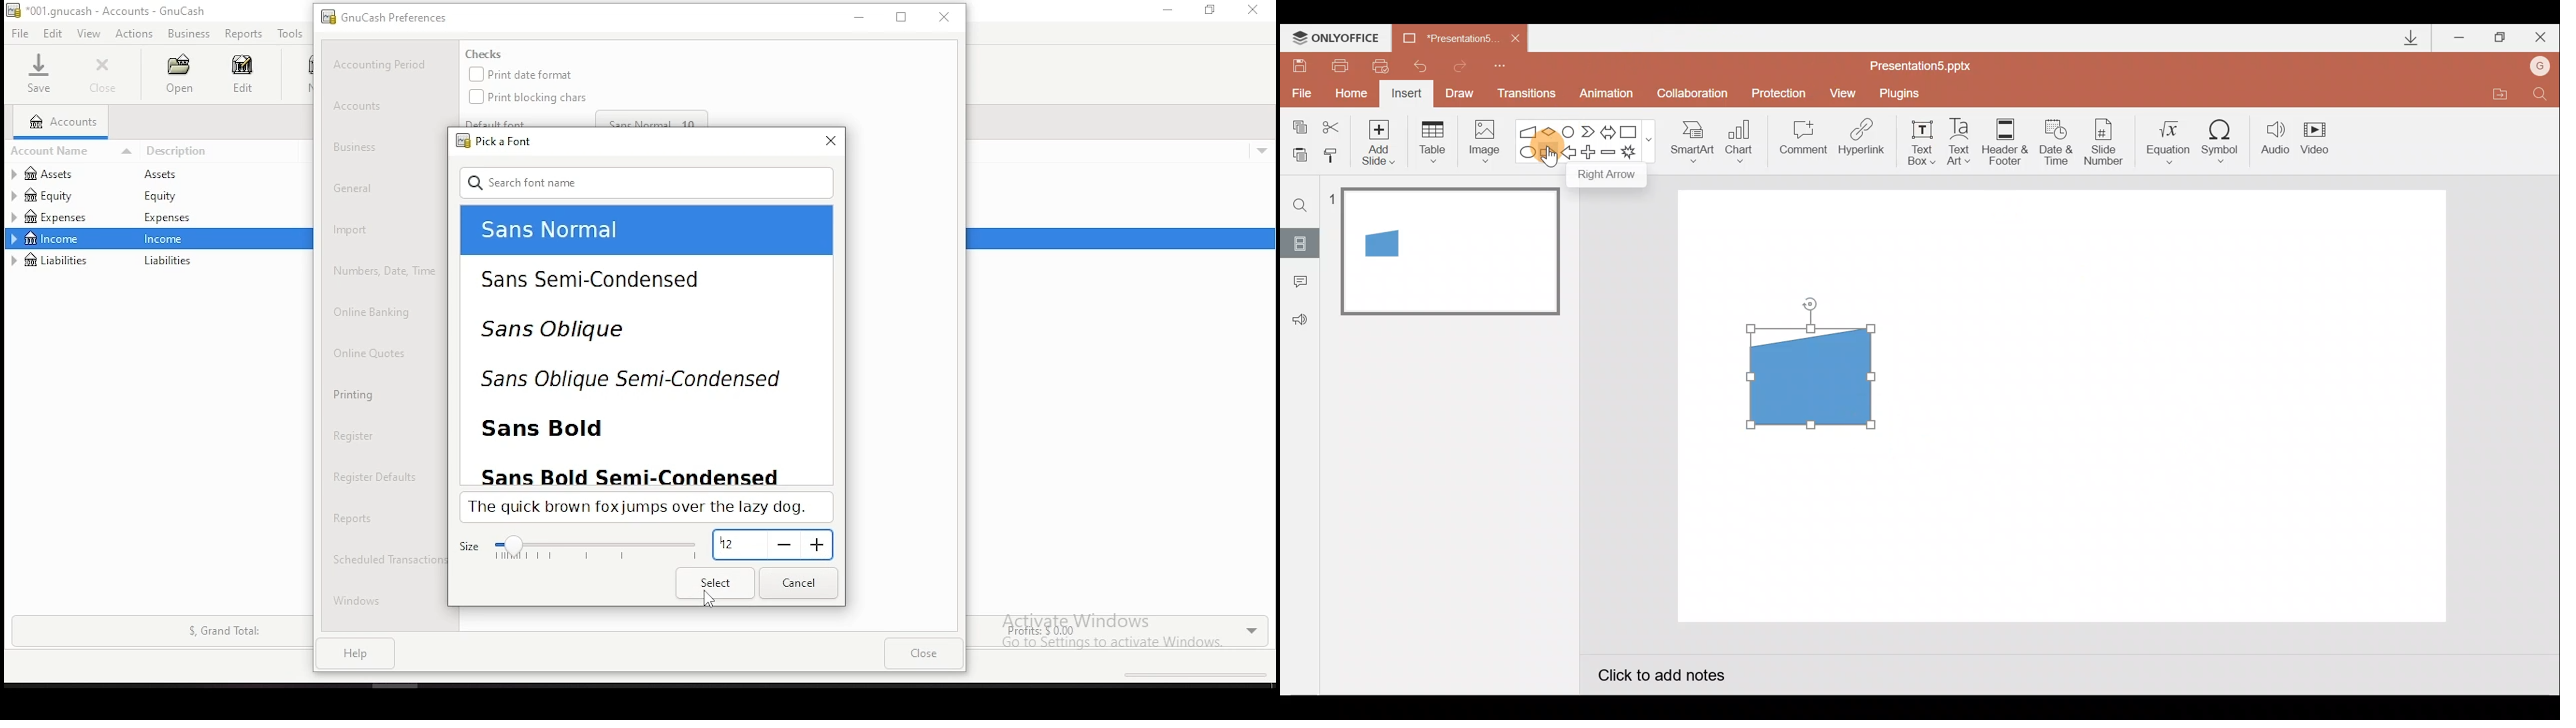 Image resolution: width=2576 pixels, height=728 pixels. What do you see at coordinates (1551, 159) in the screenshot?
I see `Cursor` at bounding box center [1551, 159].